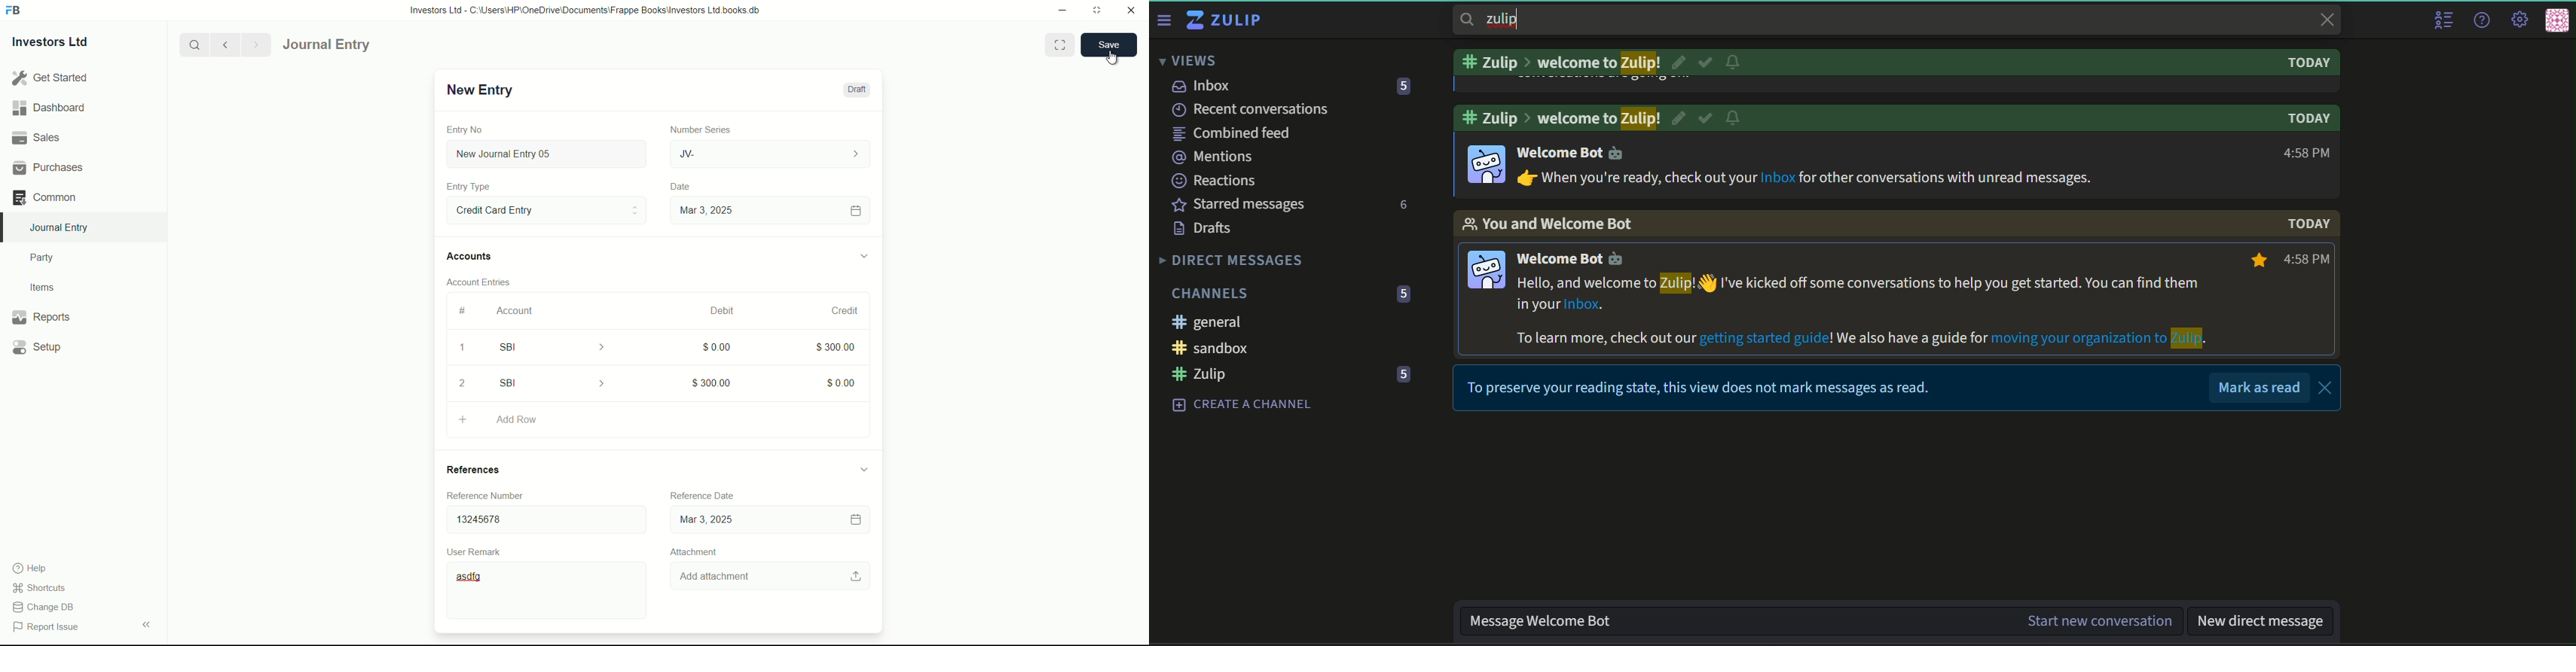  Describe the element at coordinates (1216, 181) in the screenshot. I see `Reactions` at that location.